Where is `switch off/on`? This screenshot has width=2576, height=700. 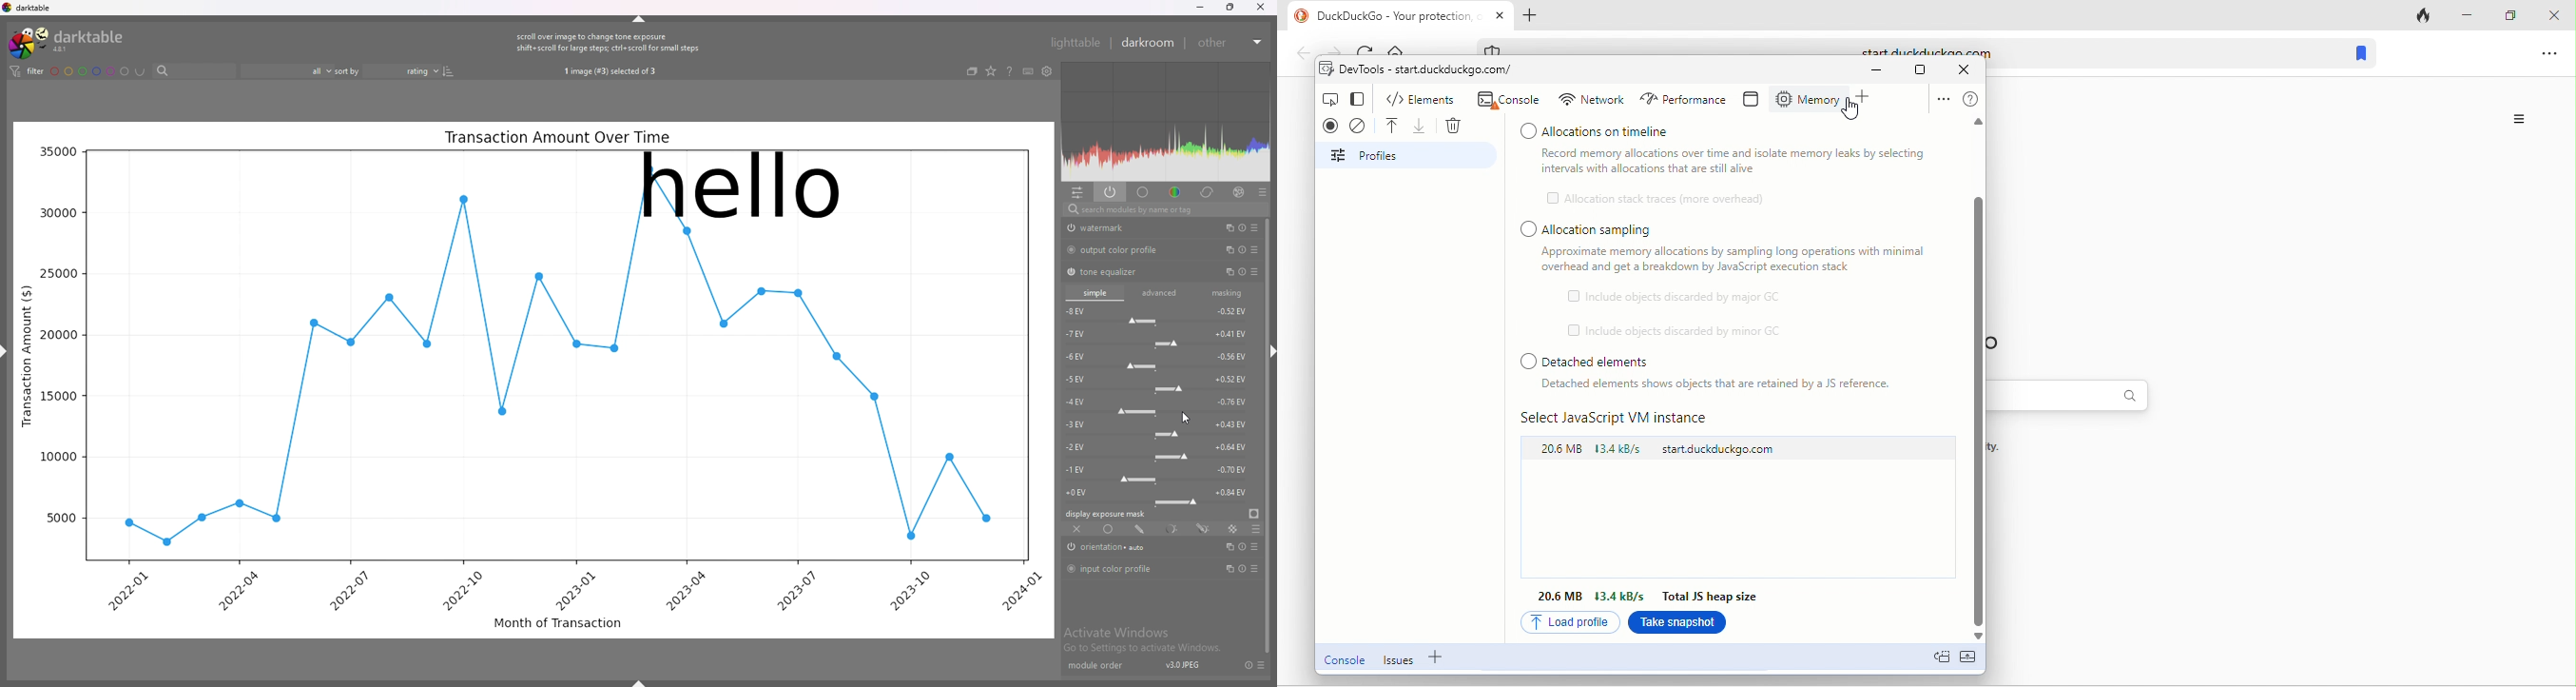
switch off/on is located at coordinates (1070, 548).